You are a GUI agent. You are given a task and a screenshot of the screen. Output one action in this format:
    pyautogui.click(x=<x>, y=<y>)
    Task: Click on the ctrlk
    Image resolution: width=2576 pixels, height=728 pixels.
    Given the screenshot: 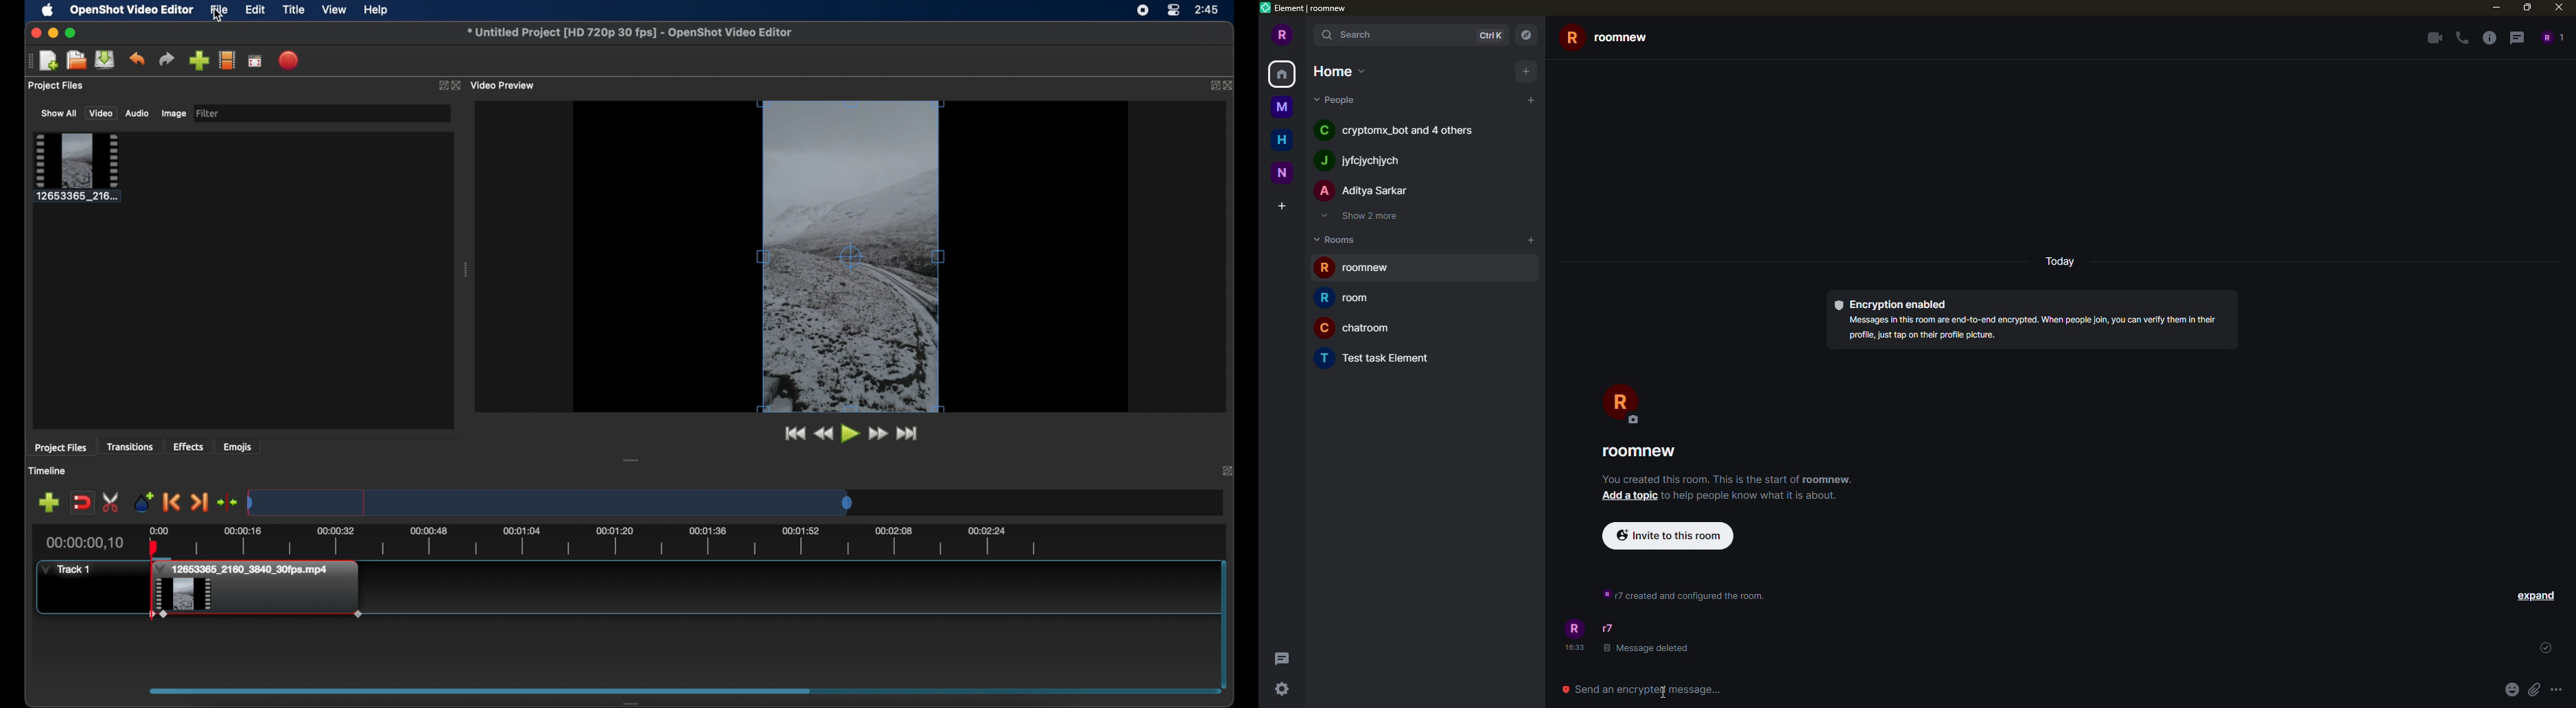 What is the action you would take?
    pyautogui.click(x=1491, y=35)
    